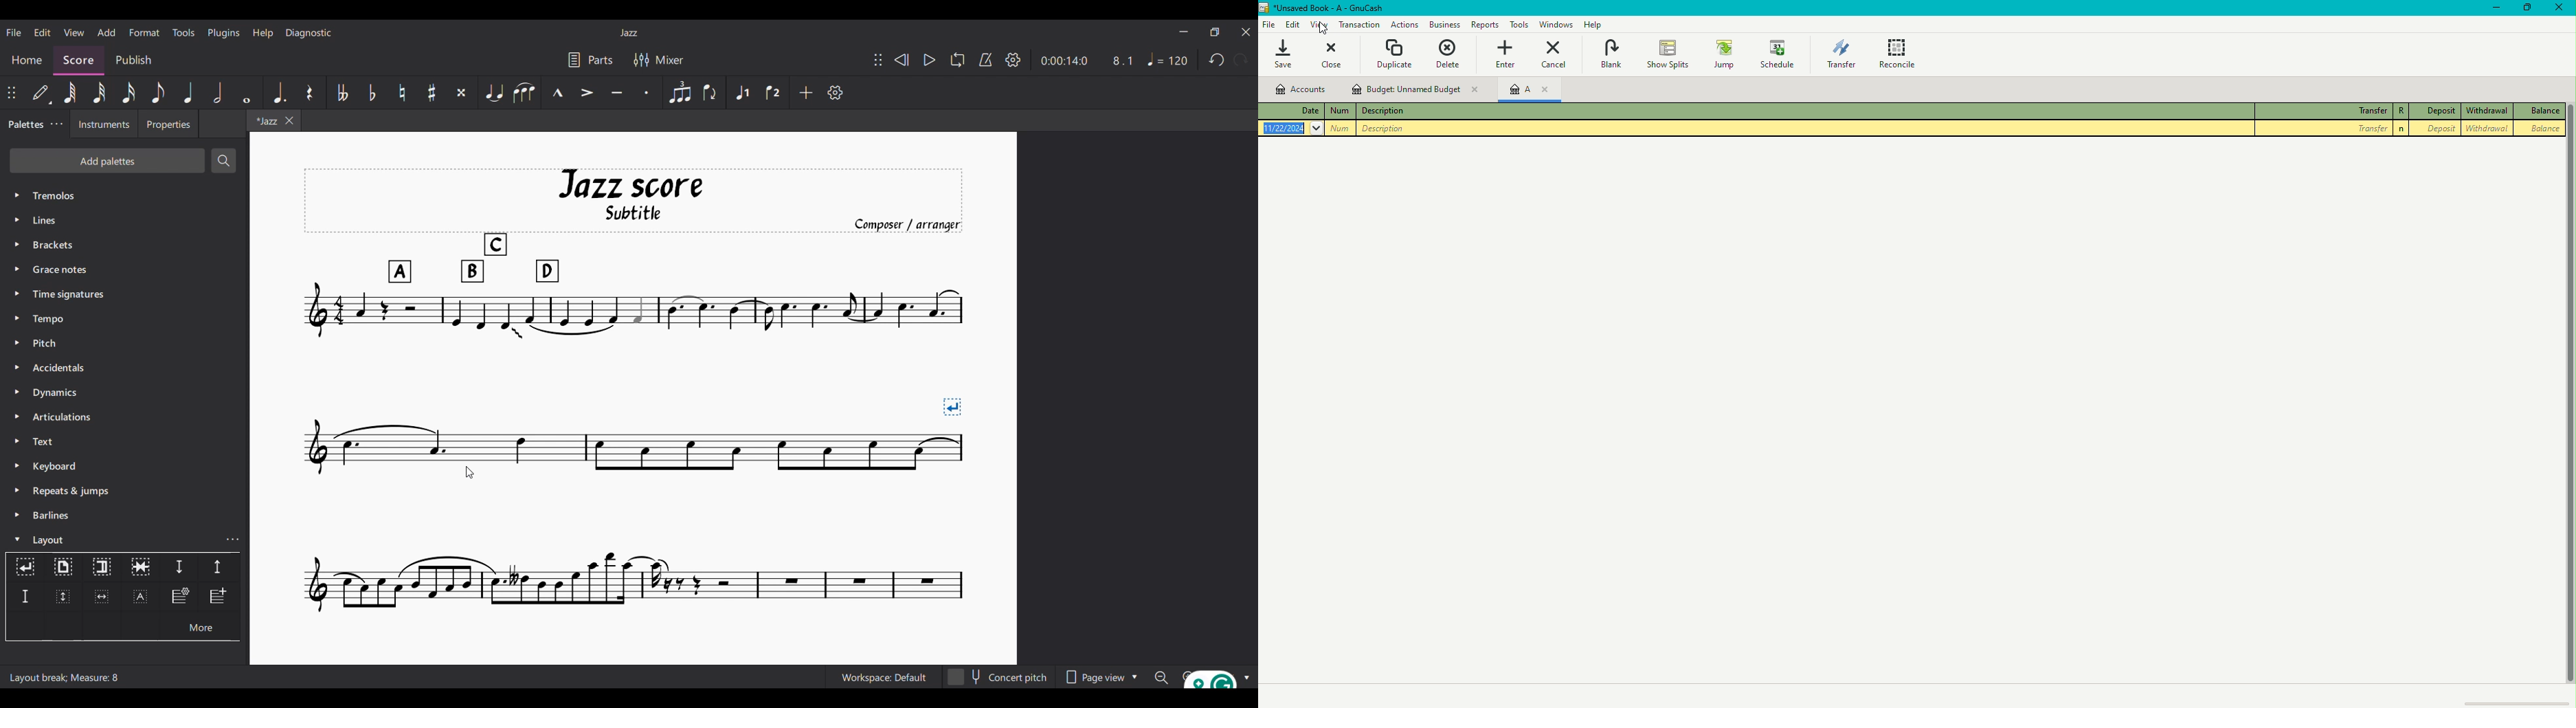 This screenshot has width=2576, height=728. I want to click on Articulations, so click(125, 417).